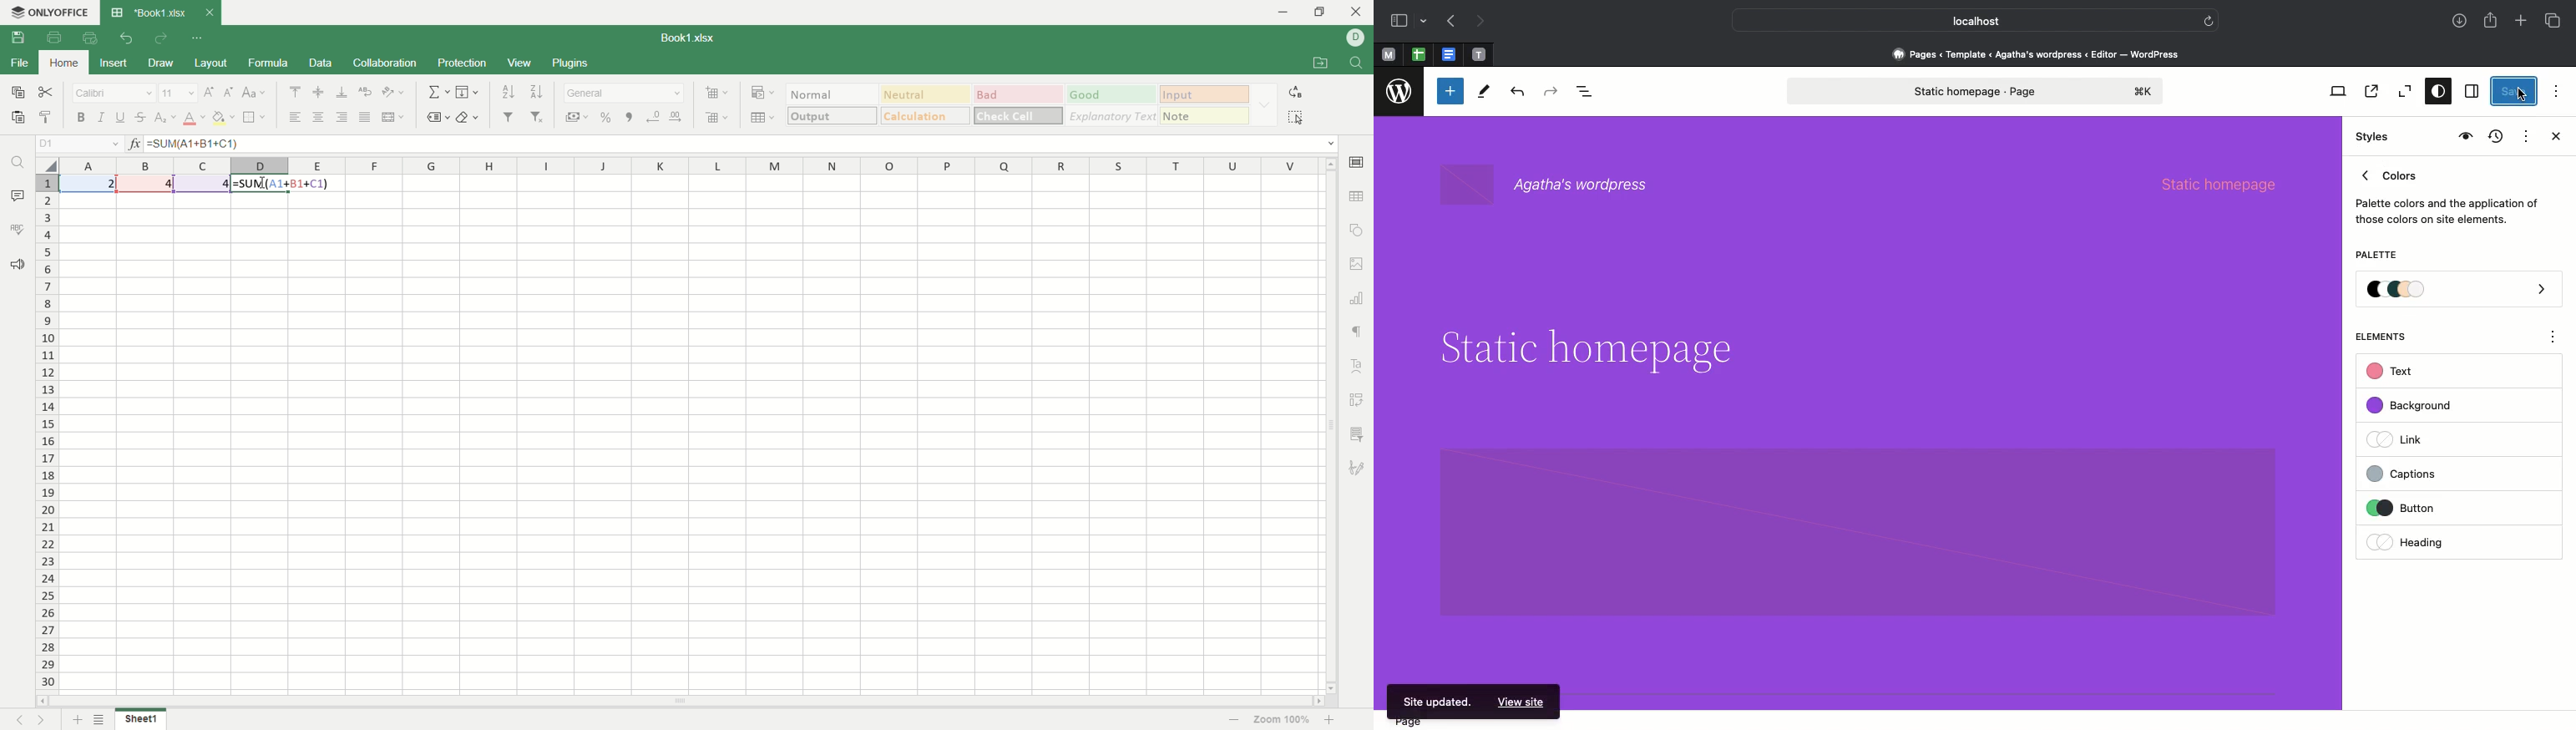 The image size is (2576, 756). What do you see at coordinates (79, 116) in the screenshot?
I see `bold` at bounding box center [79, 116].